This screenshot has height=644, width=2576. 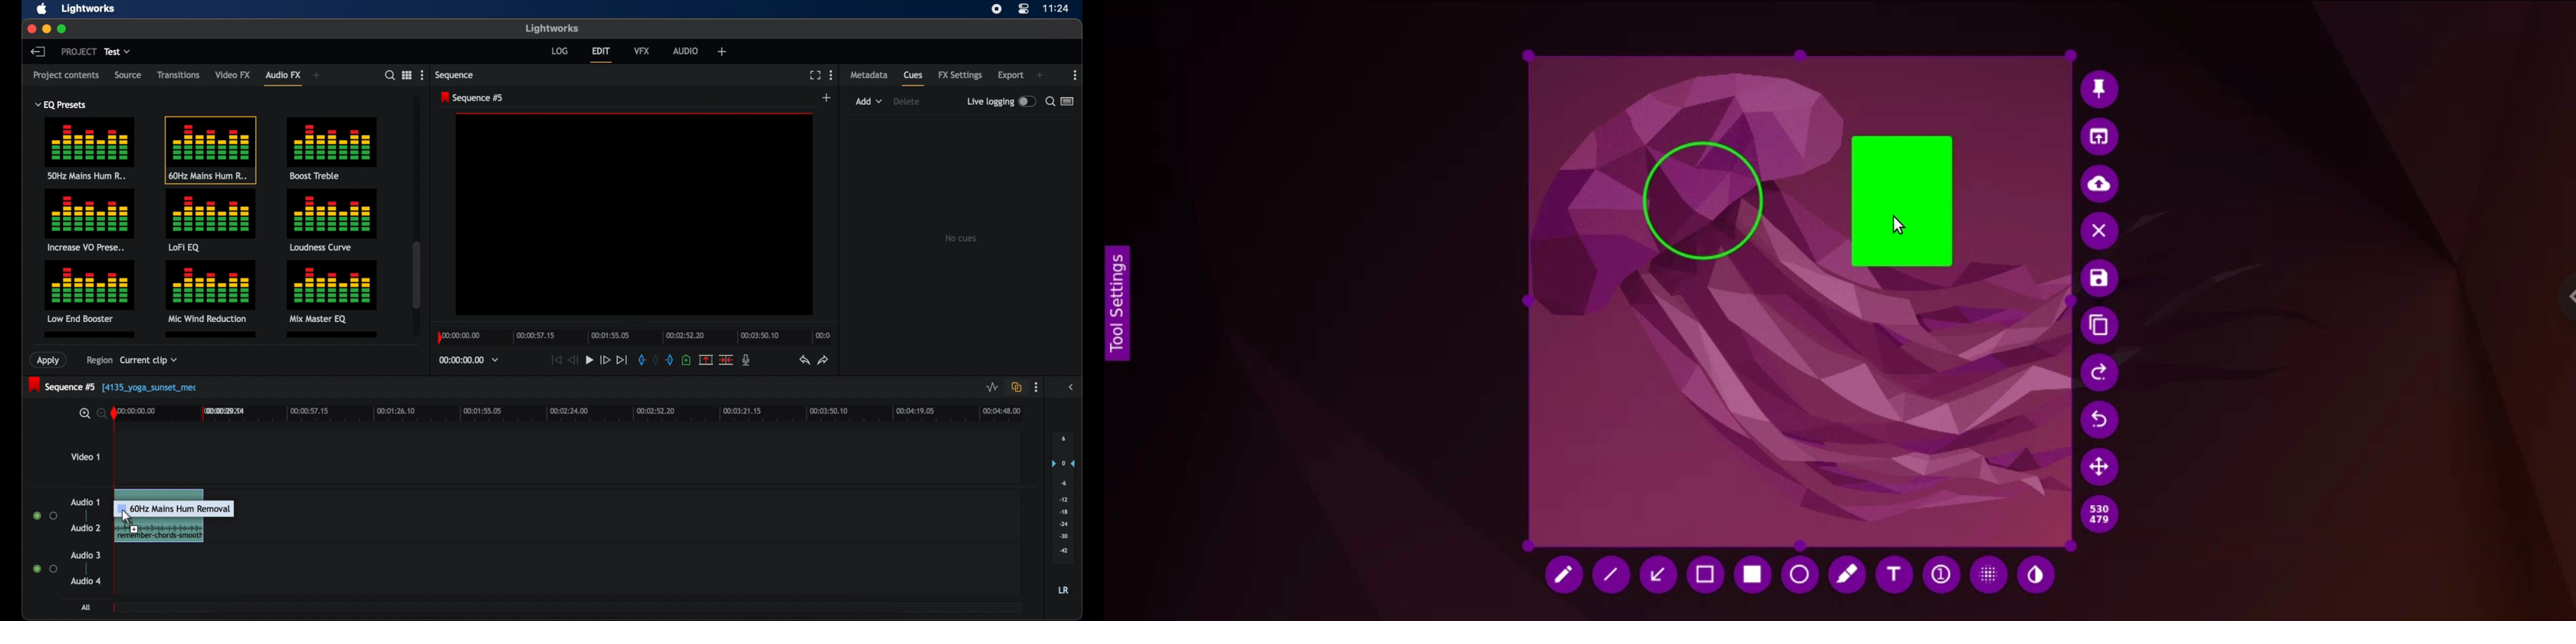 I want to click on play, so click(x=589, y=361).